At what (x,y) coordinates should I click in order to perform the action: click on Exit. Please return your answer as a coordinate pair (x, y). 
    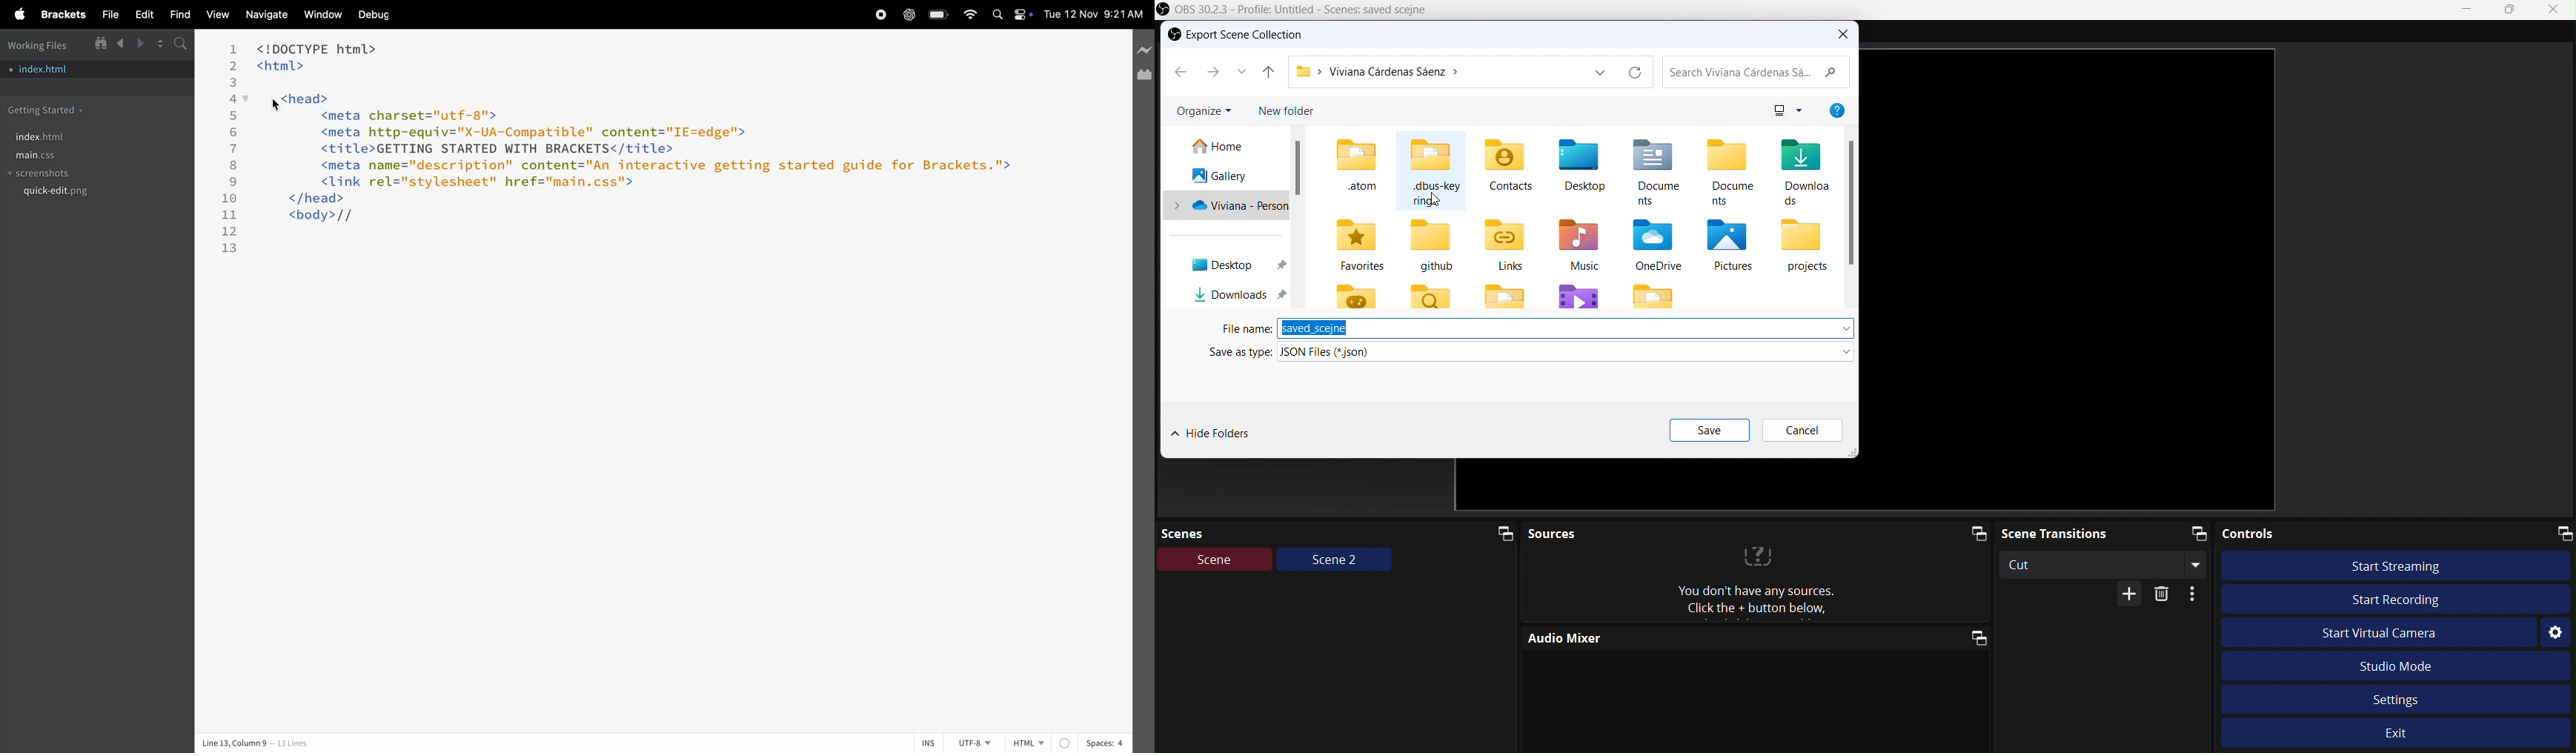
    Looking at the image, I should click on (2400, 735).